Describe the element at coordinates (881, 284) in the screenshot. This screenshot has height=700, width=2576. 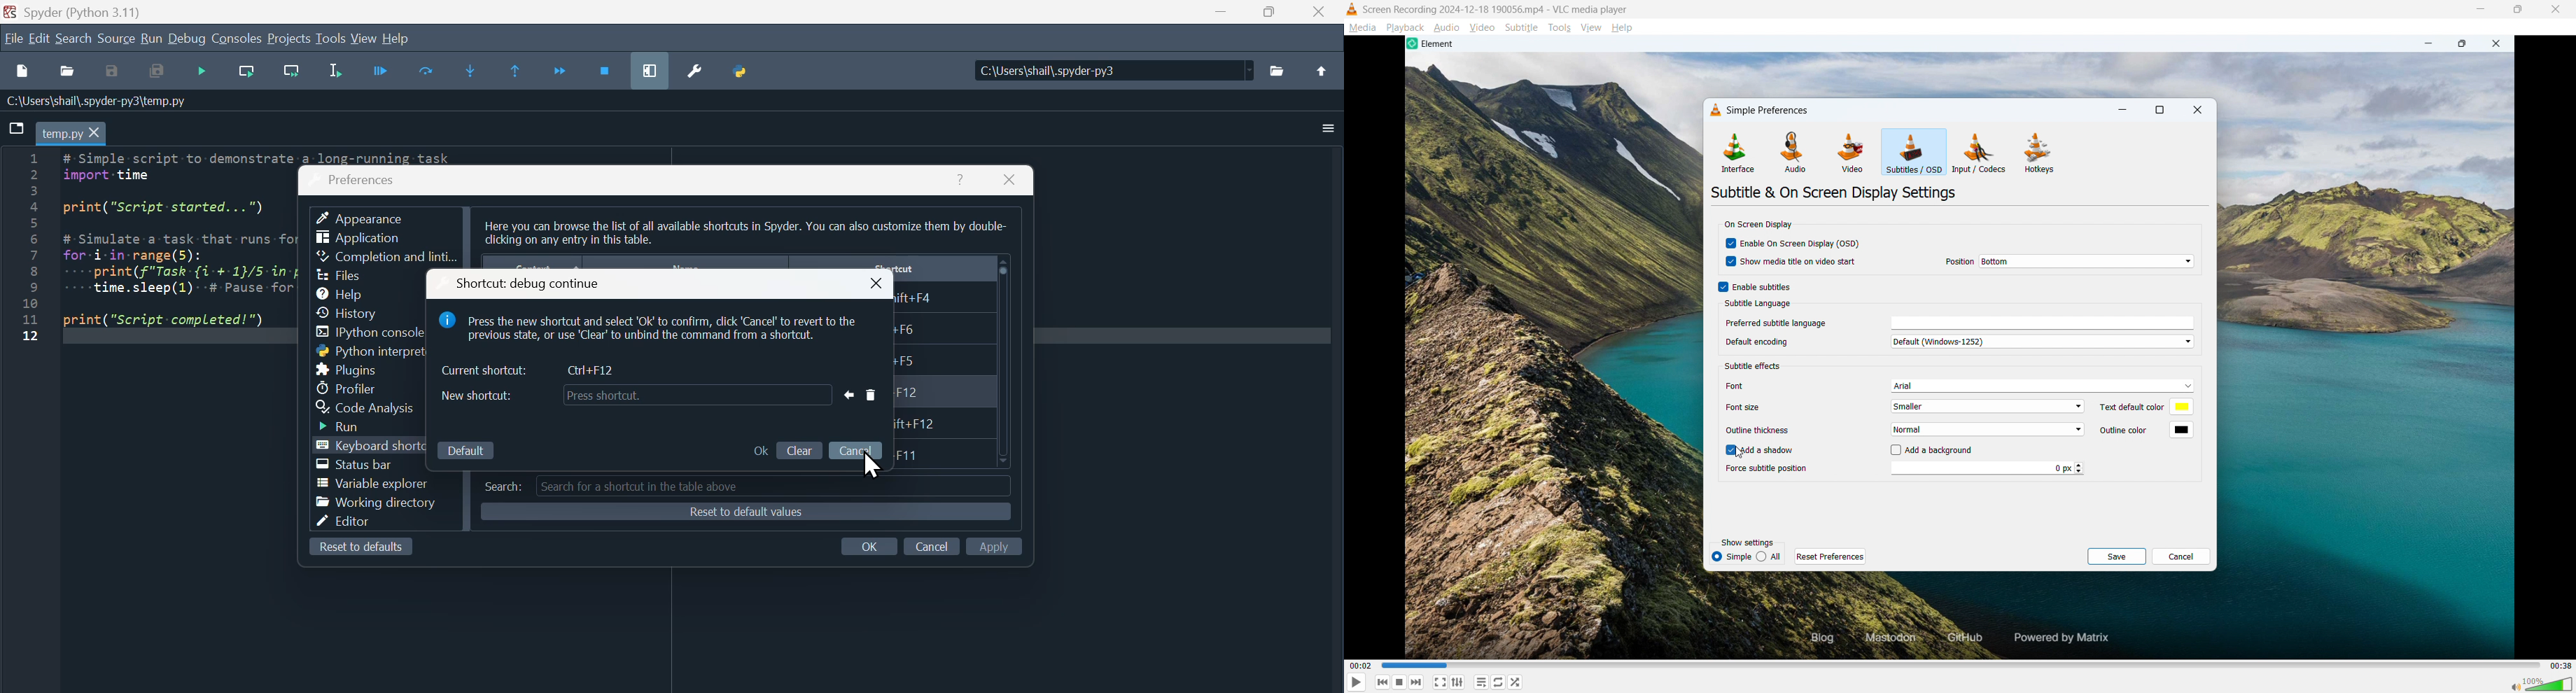
I see `close` at that location.